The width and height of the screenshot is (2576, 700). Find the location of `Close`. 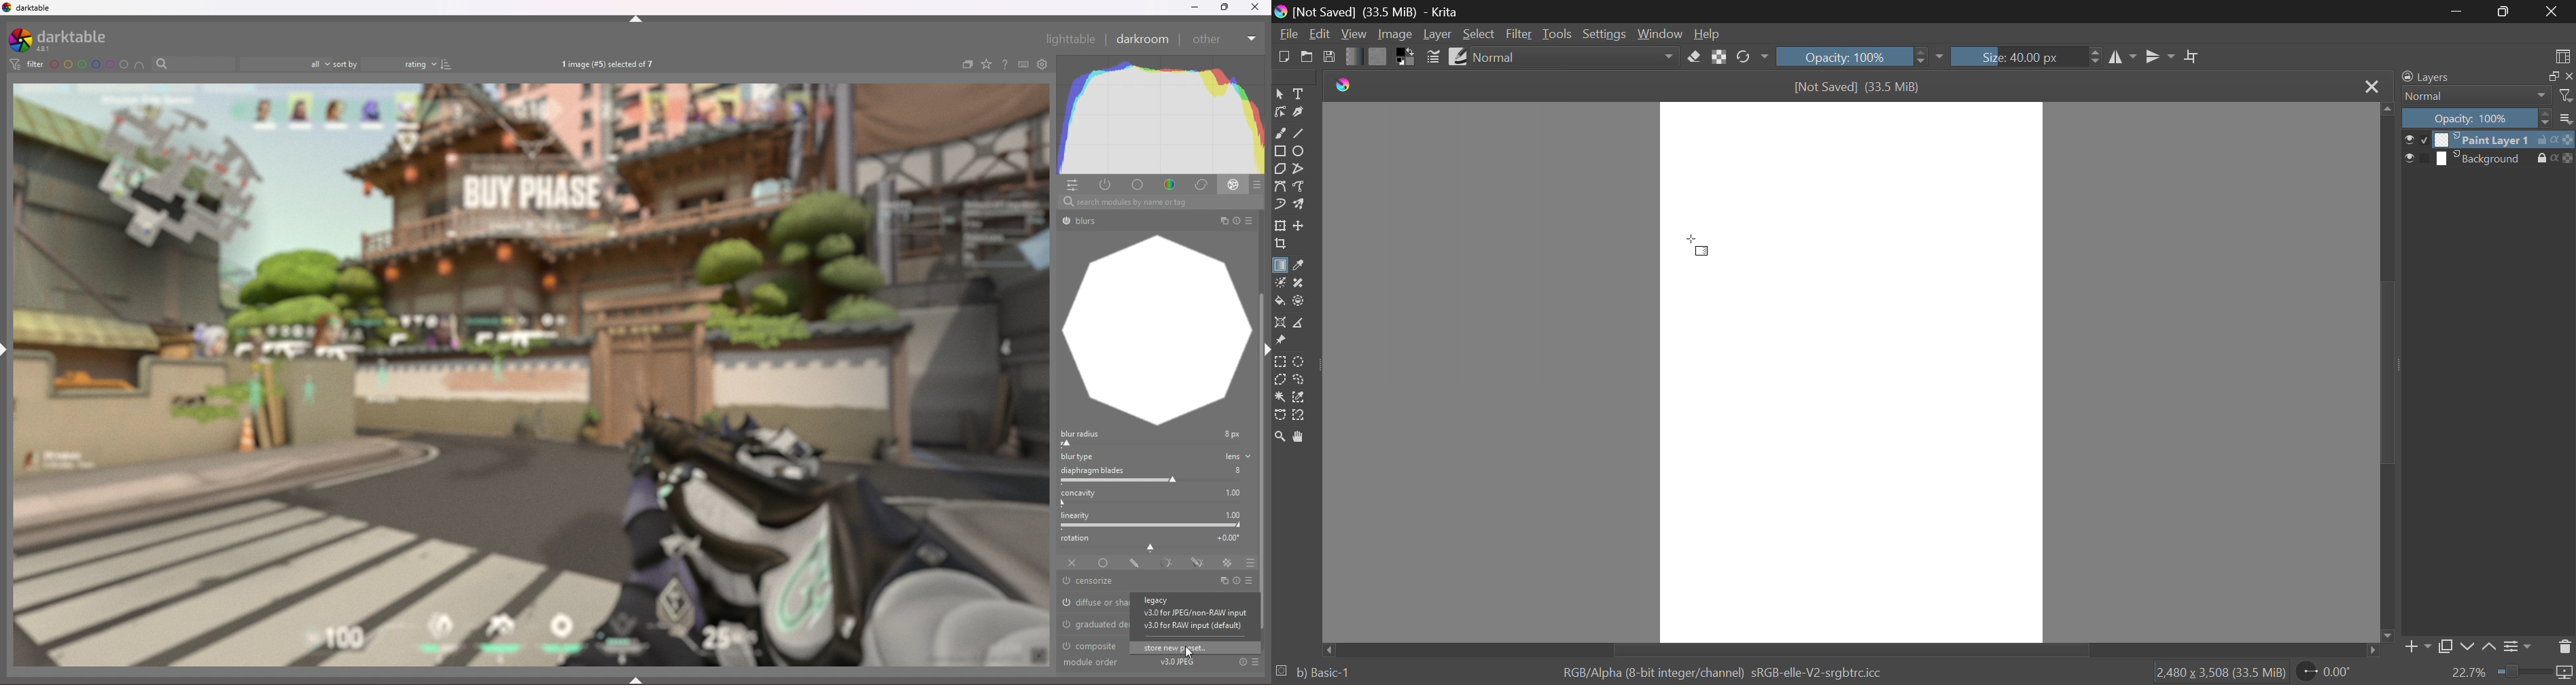

Close is located at coordinates (2556, 12).